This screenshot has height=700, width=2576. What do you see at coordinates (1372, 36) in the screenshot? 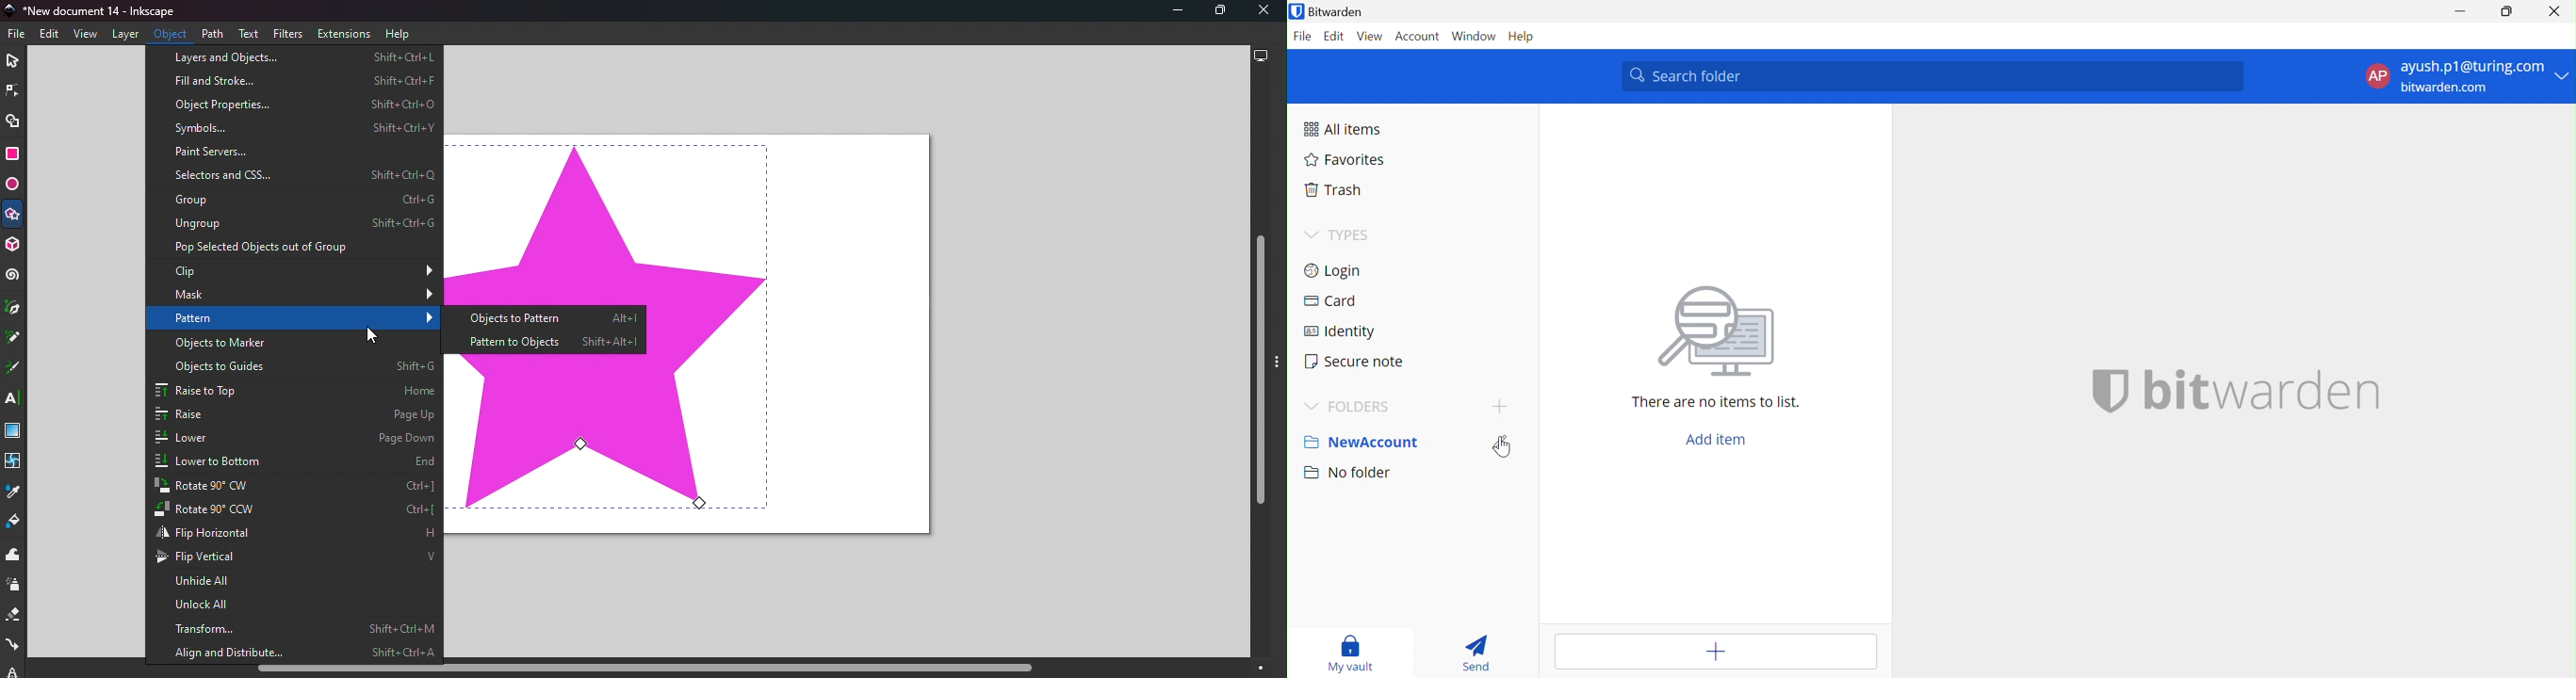
I see `View` at bounding box center [1372, 36].